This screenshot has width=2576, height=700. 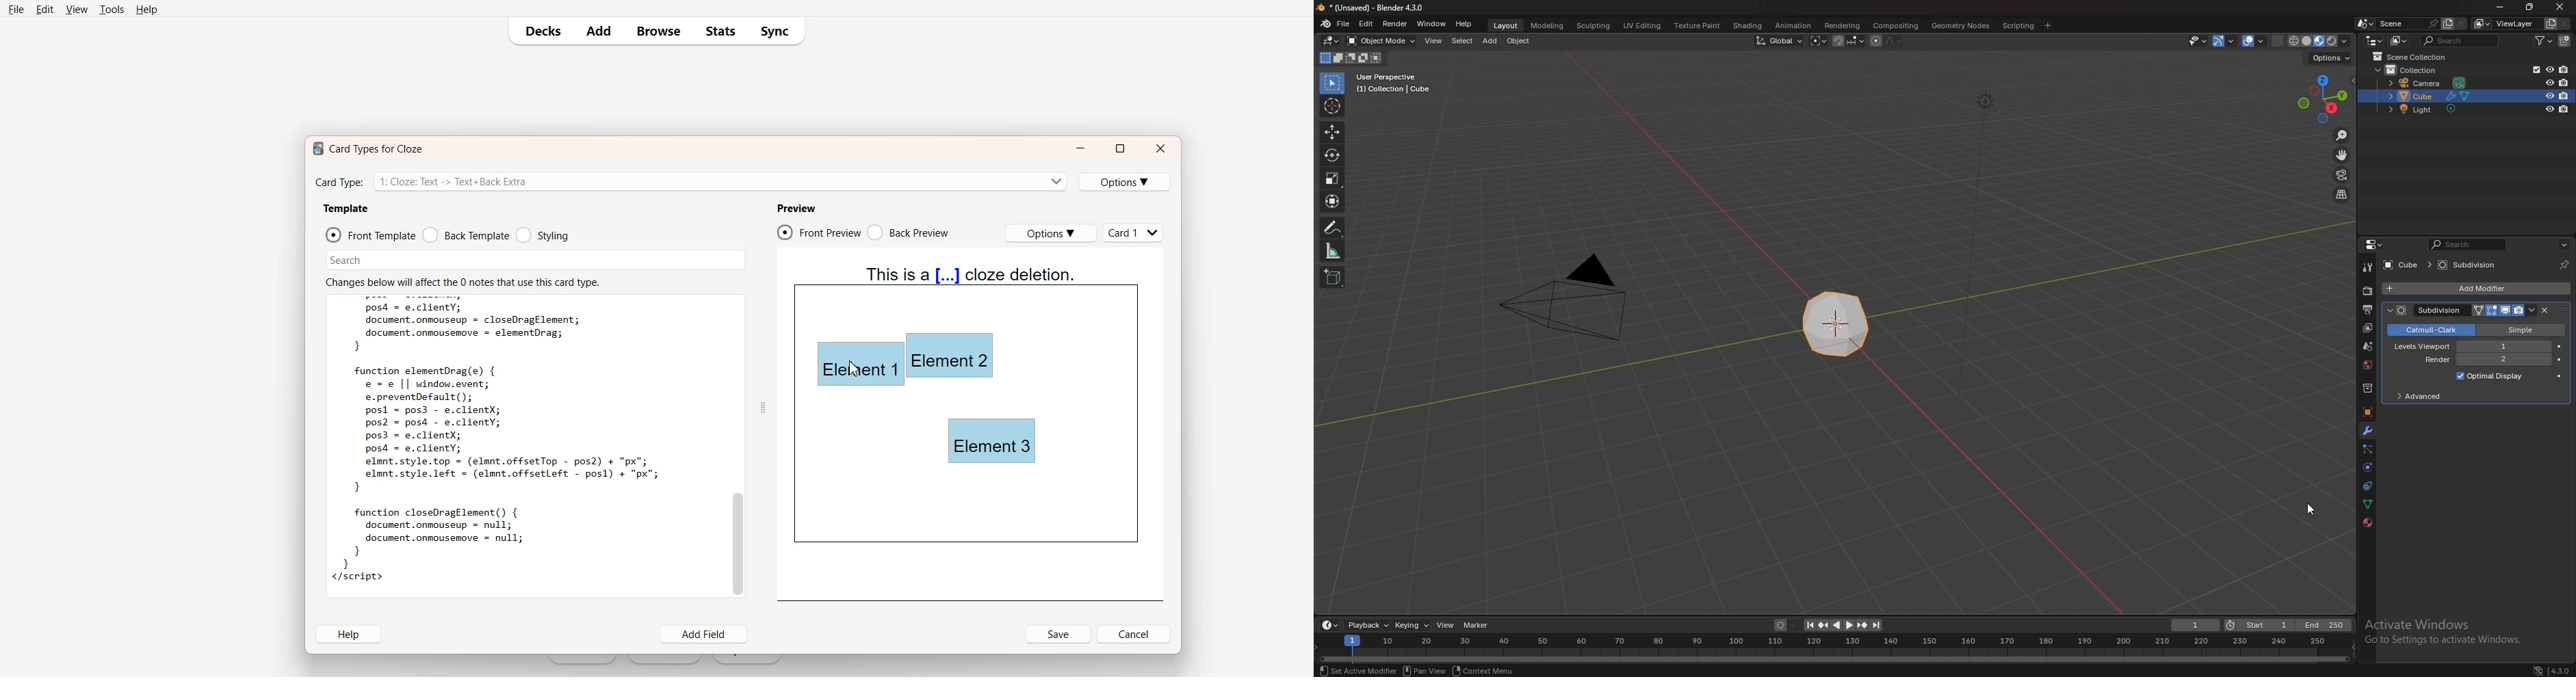 I want to click on Styling, so click(x=542, y=235).